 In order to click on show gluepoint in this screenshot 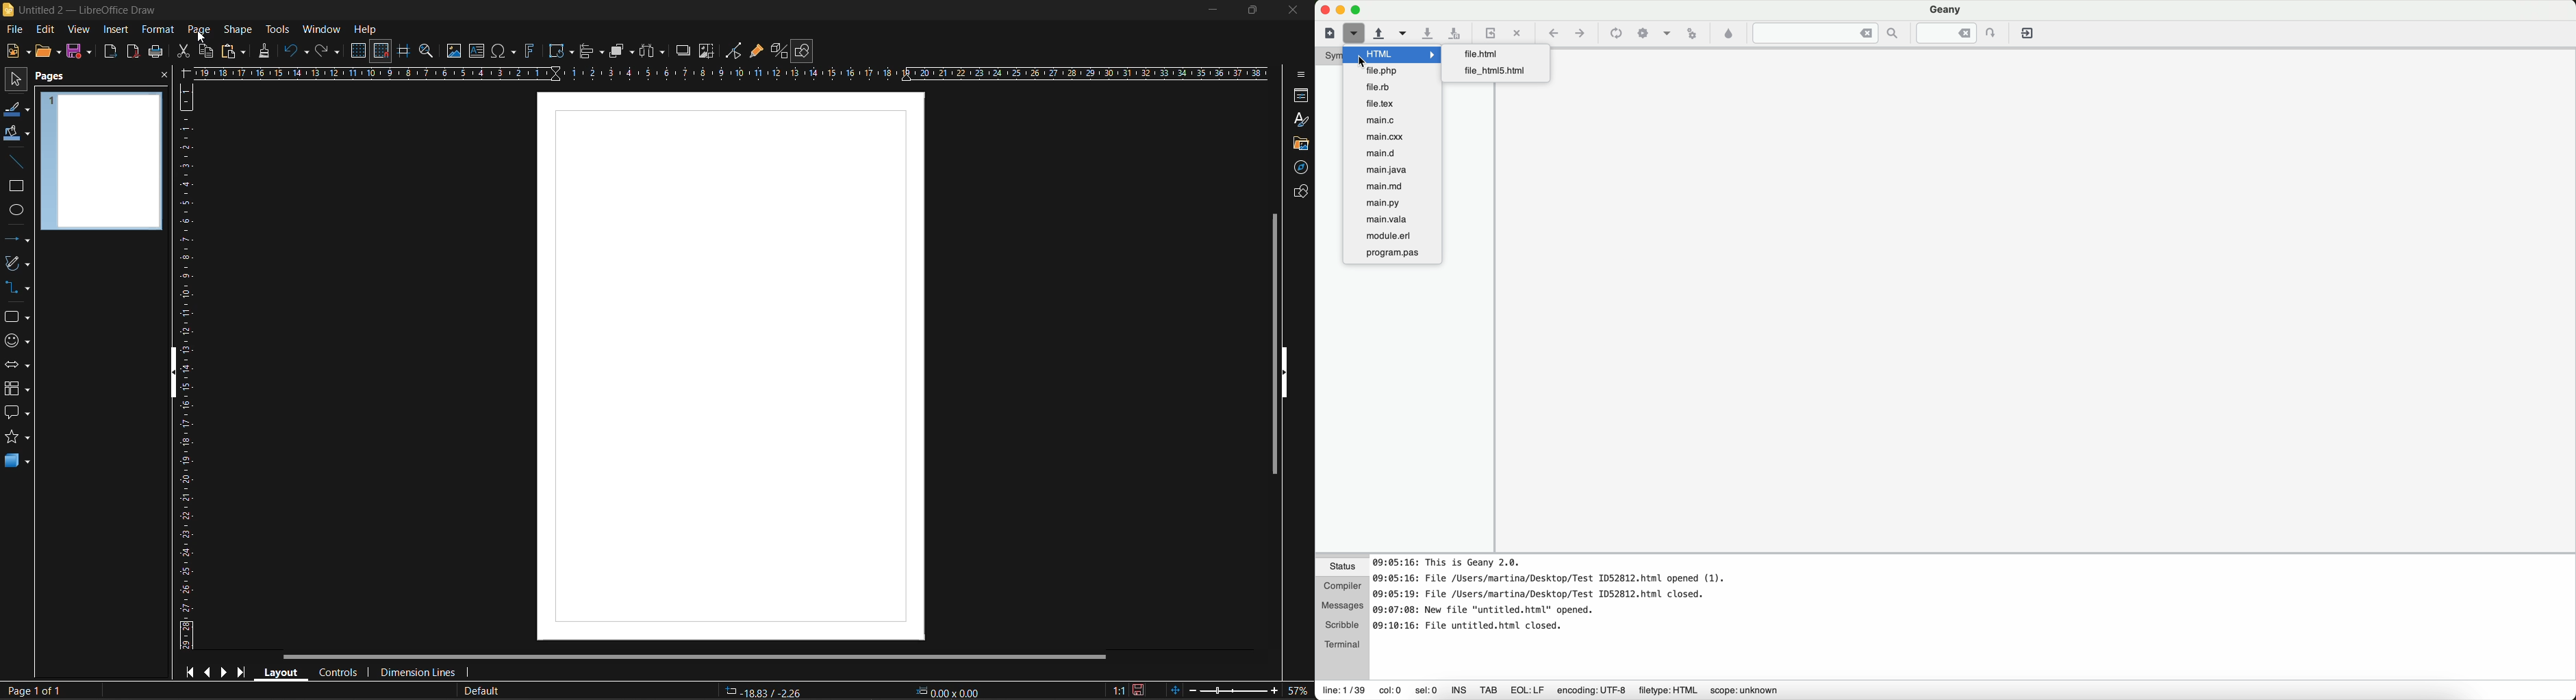, I will do `click(758, 52)`.